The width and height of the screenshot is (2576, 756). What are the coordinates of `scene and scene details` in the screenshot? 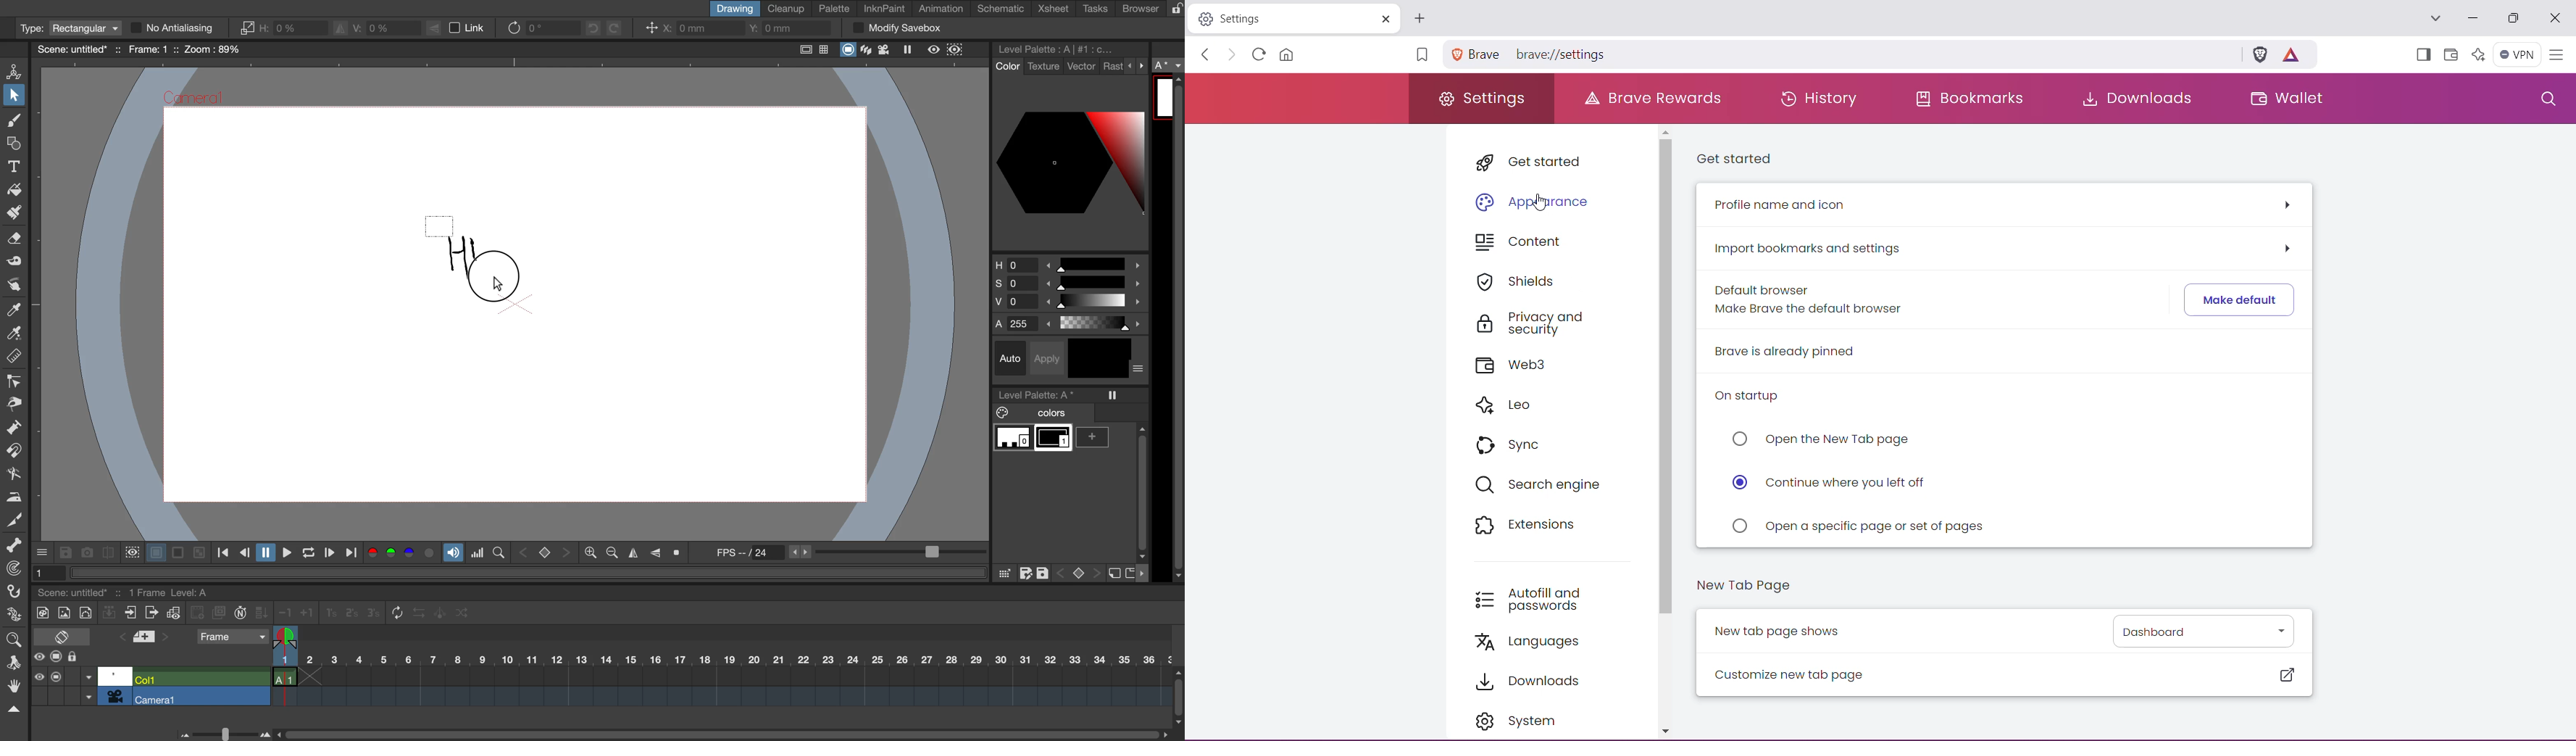 It's located at (135, 591).